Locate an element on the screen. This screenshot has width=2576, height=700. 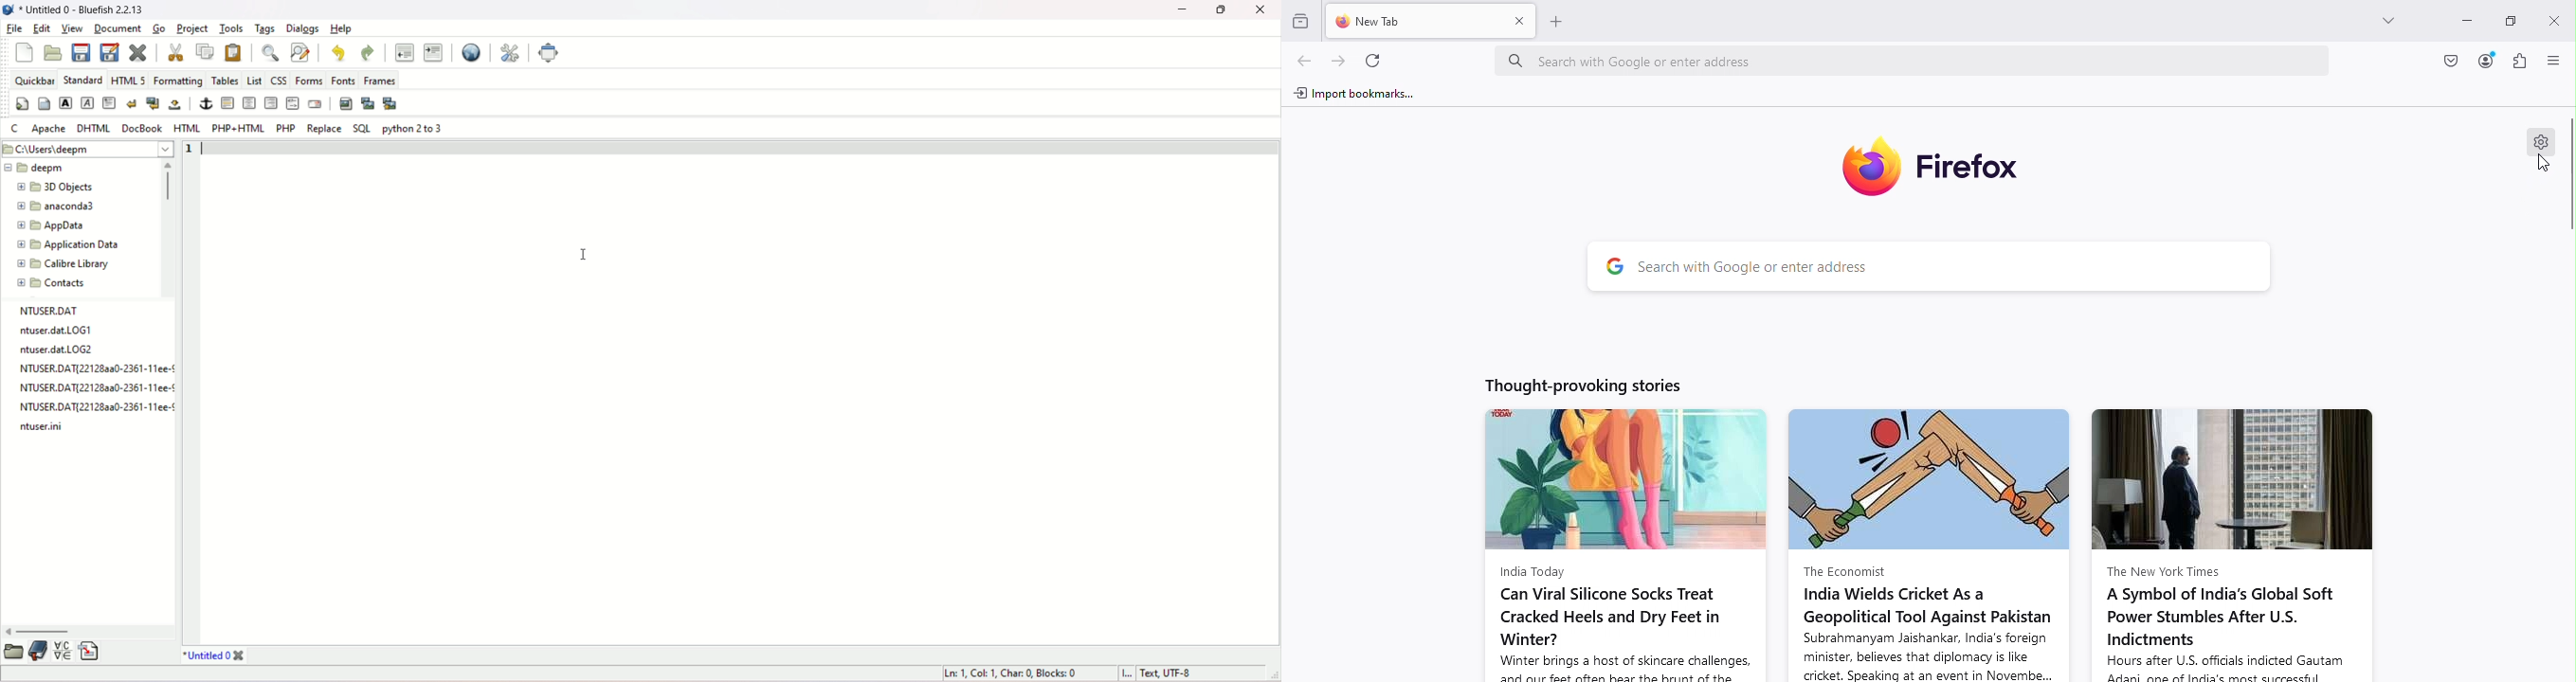
tables is located at coordinates (224, 80).